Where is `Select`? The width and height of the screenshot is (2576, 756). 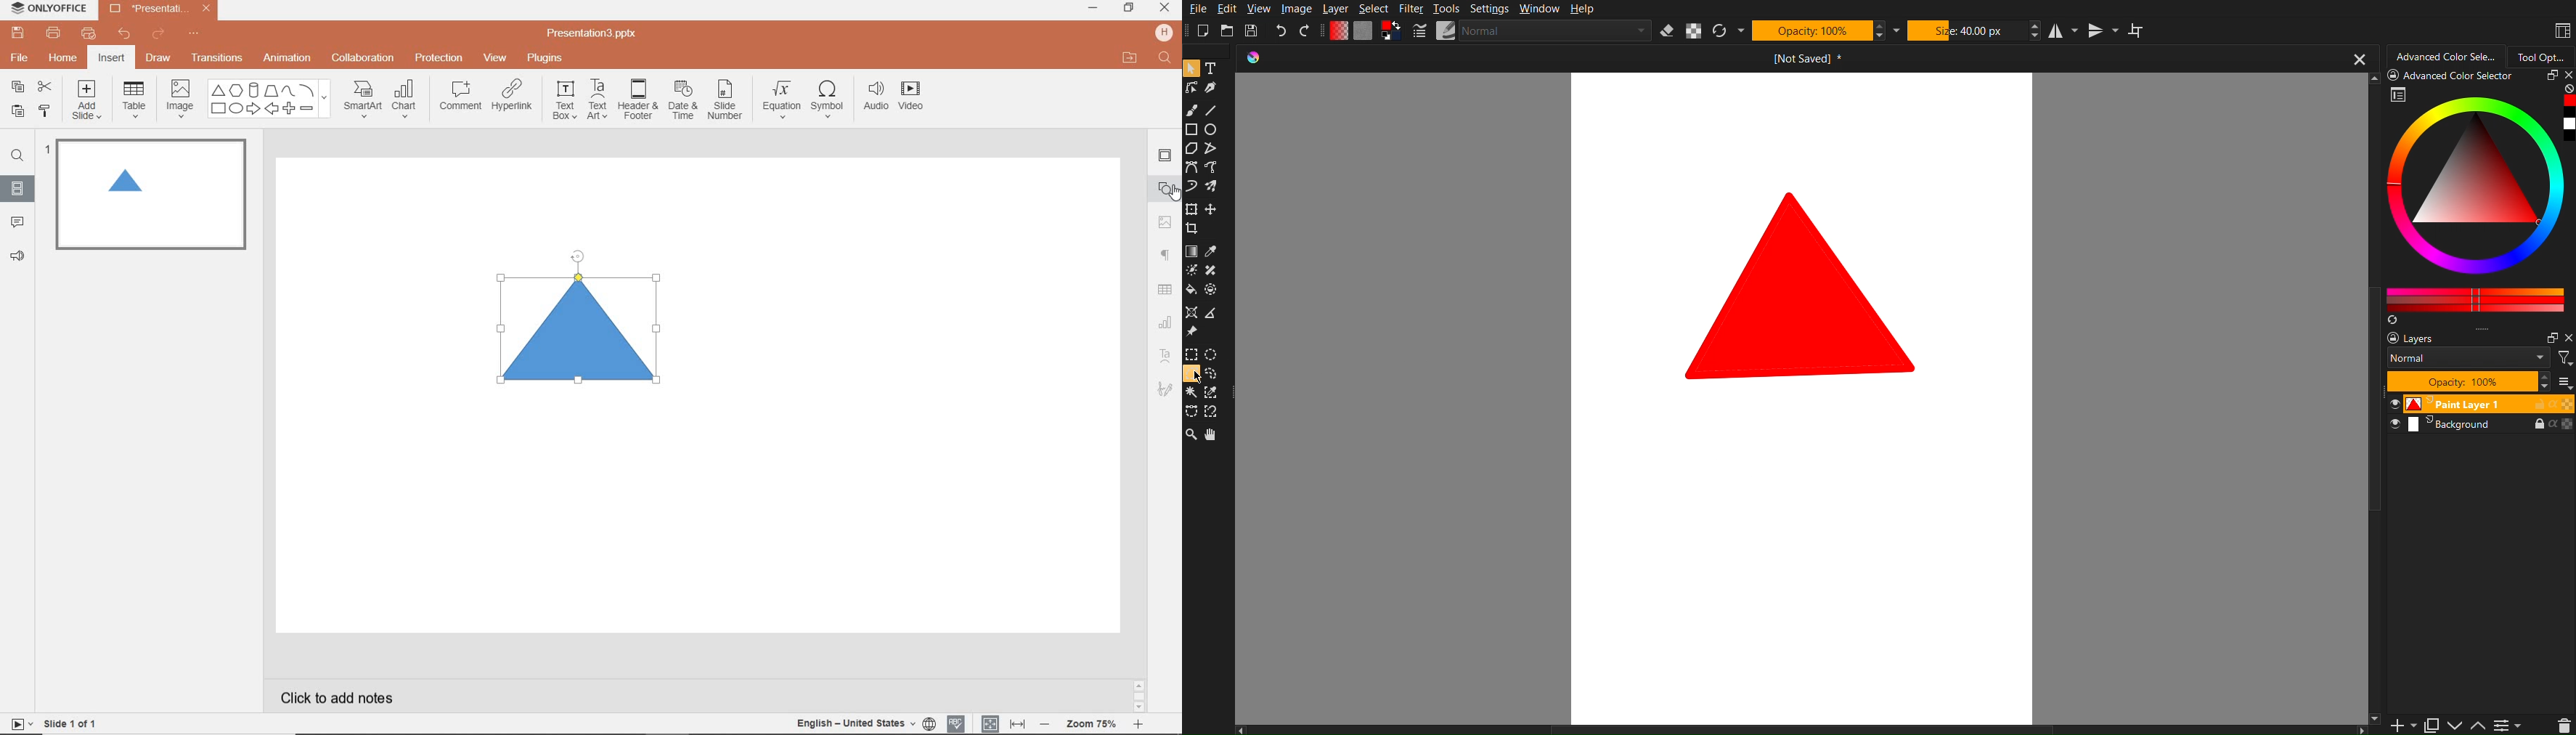 Select is located at coordinates (1376, 9).